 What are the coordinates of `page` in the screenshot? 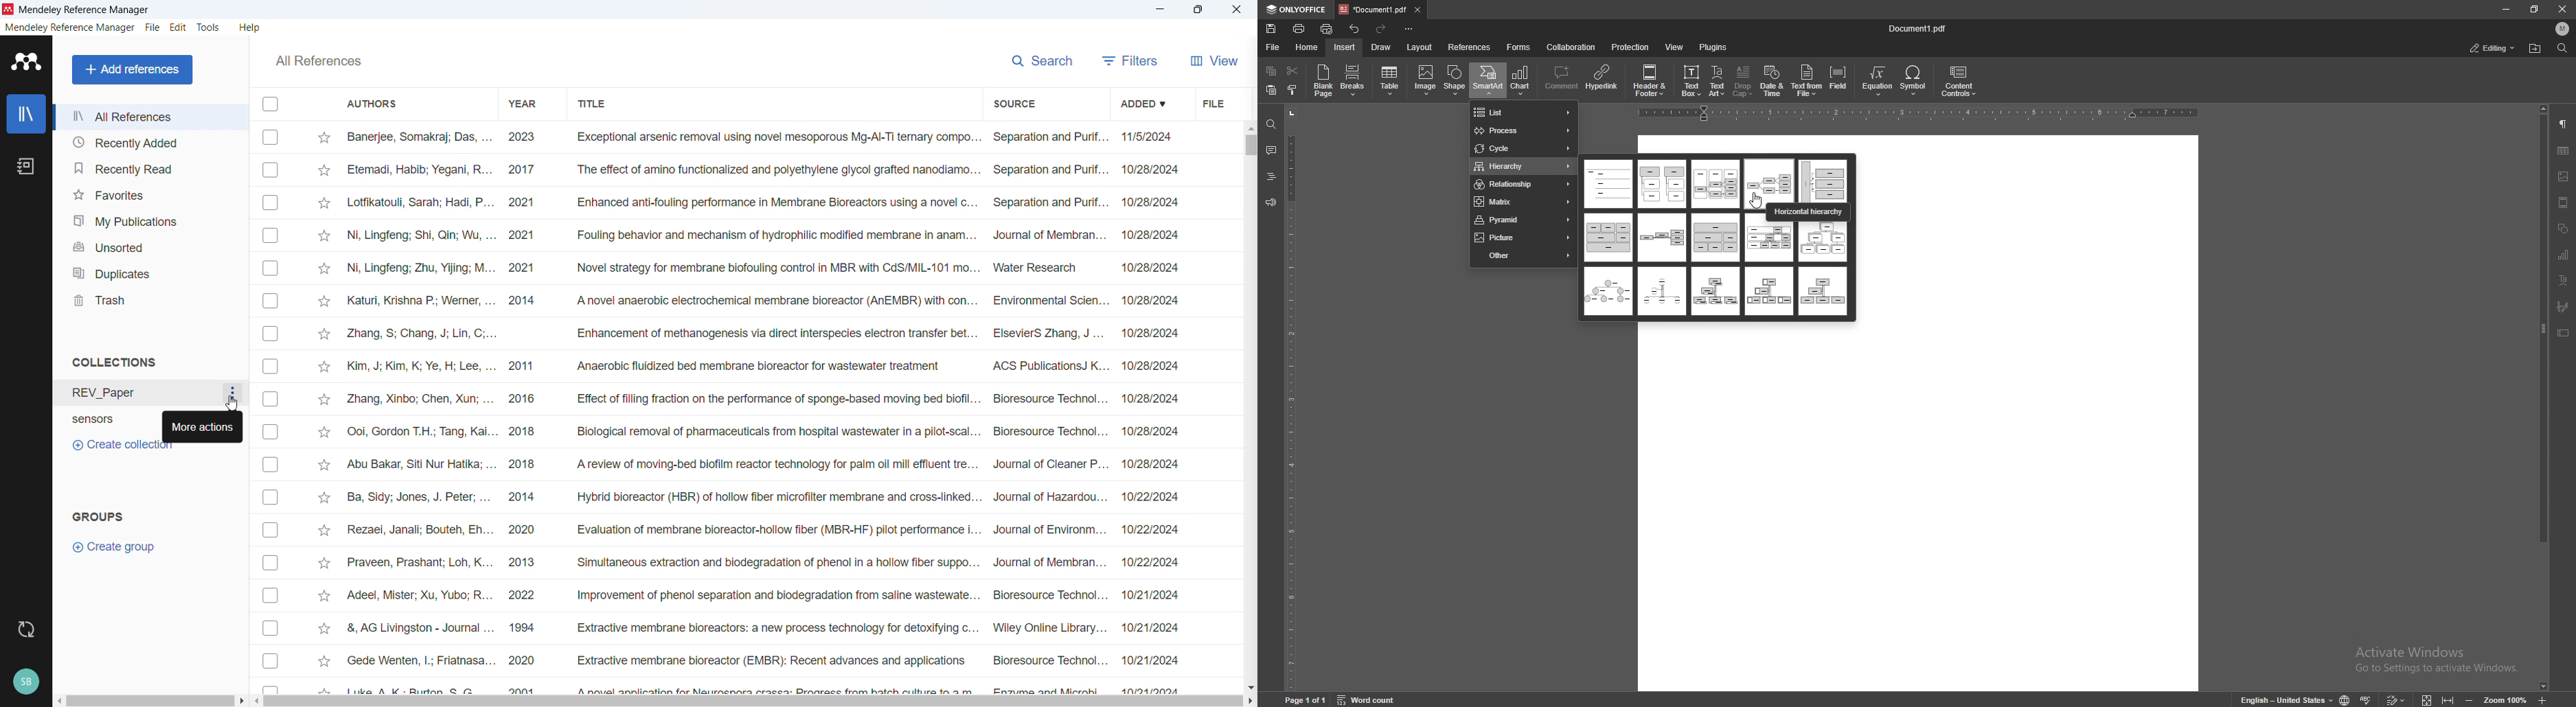 It's located at (1307, 699).